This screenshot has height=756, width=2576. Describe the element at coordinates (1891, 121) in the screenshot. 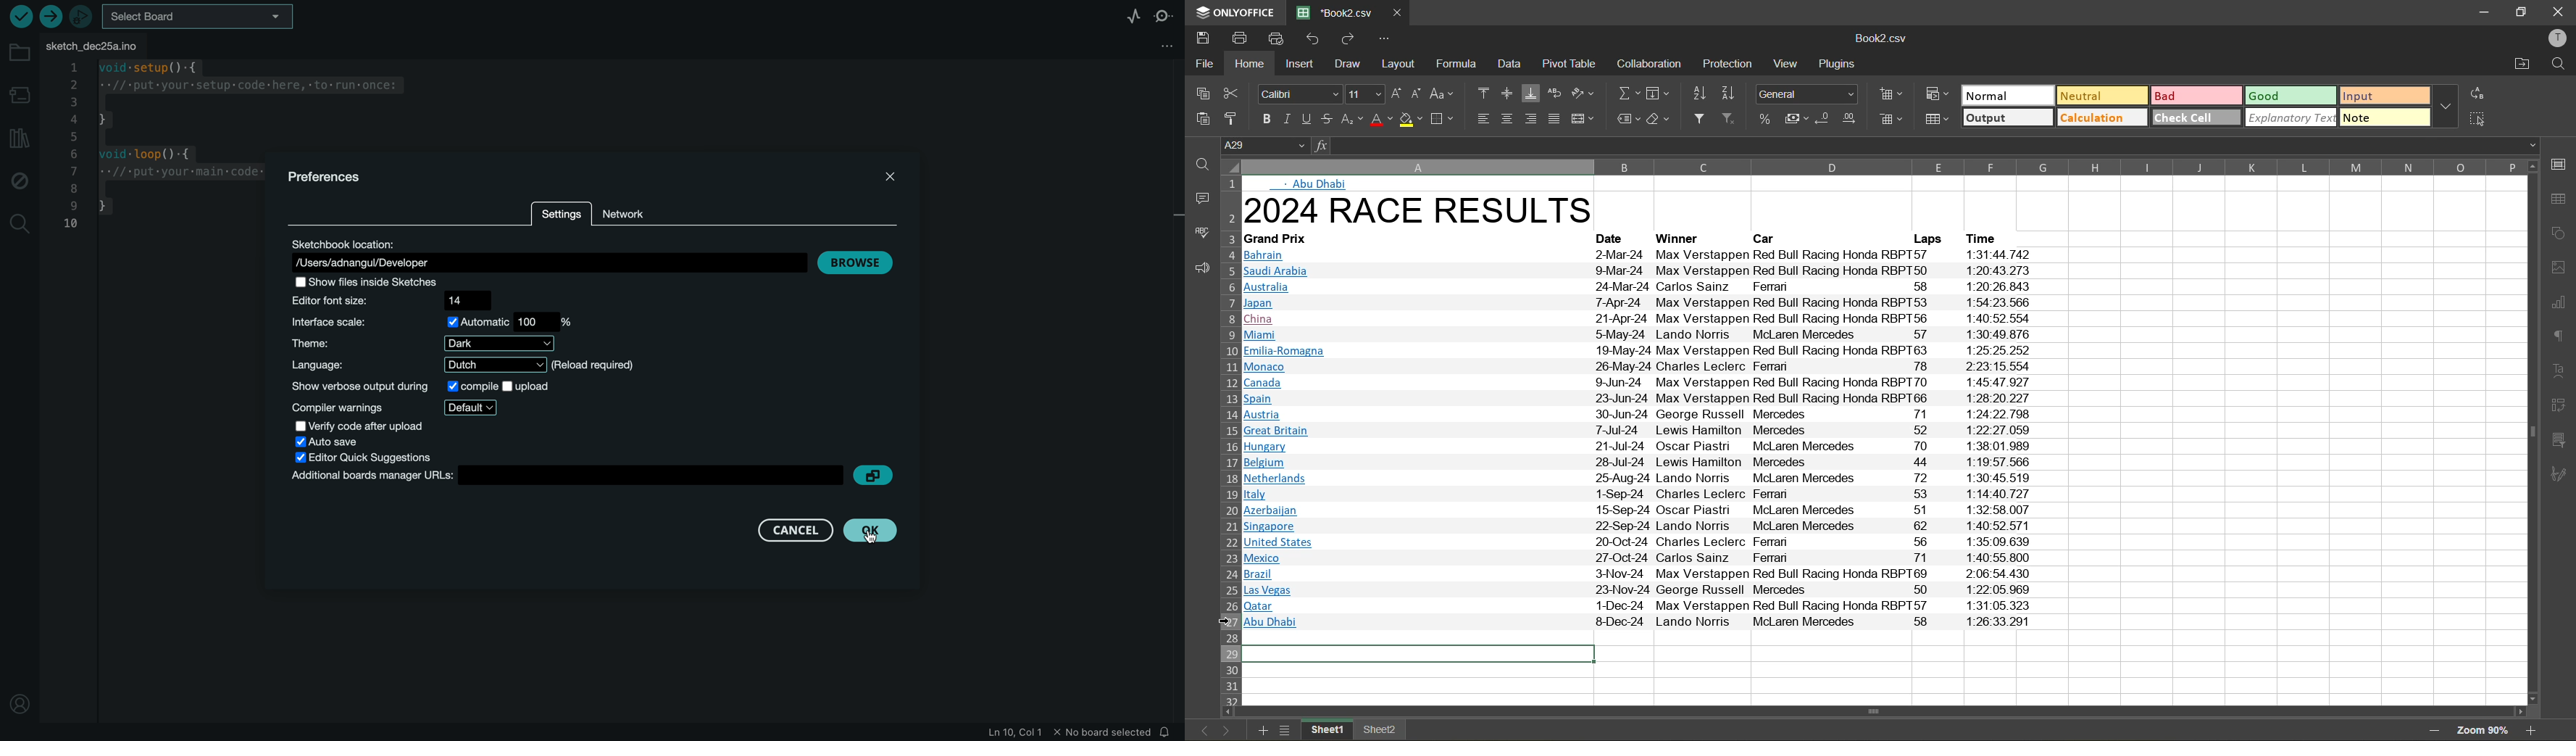

I see `delete cells` at that location.